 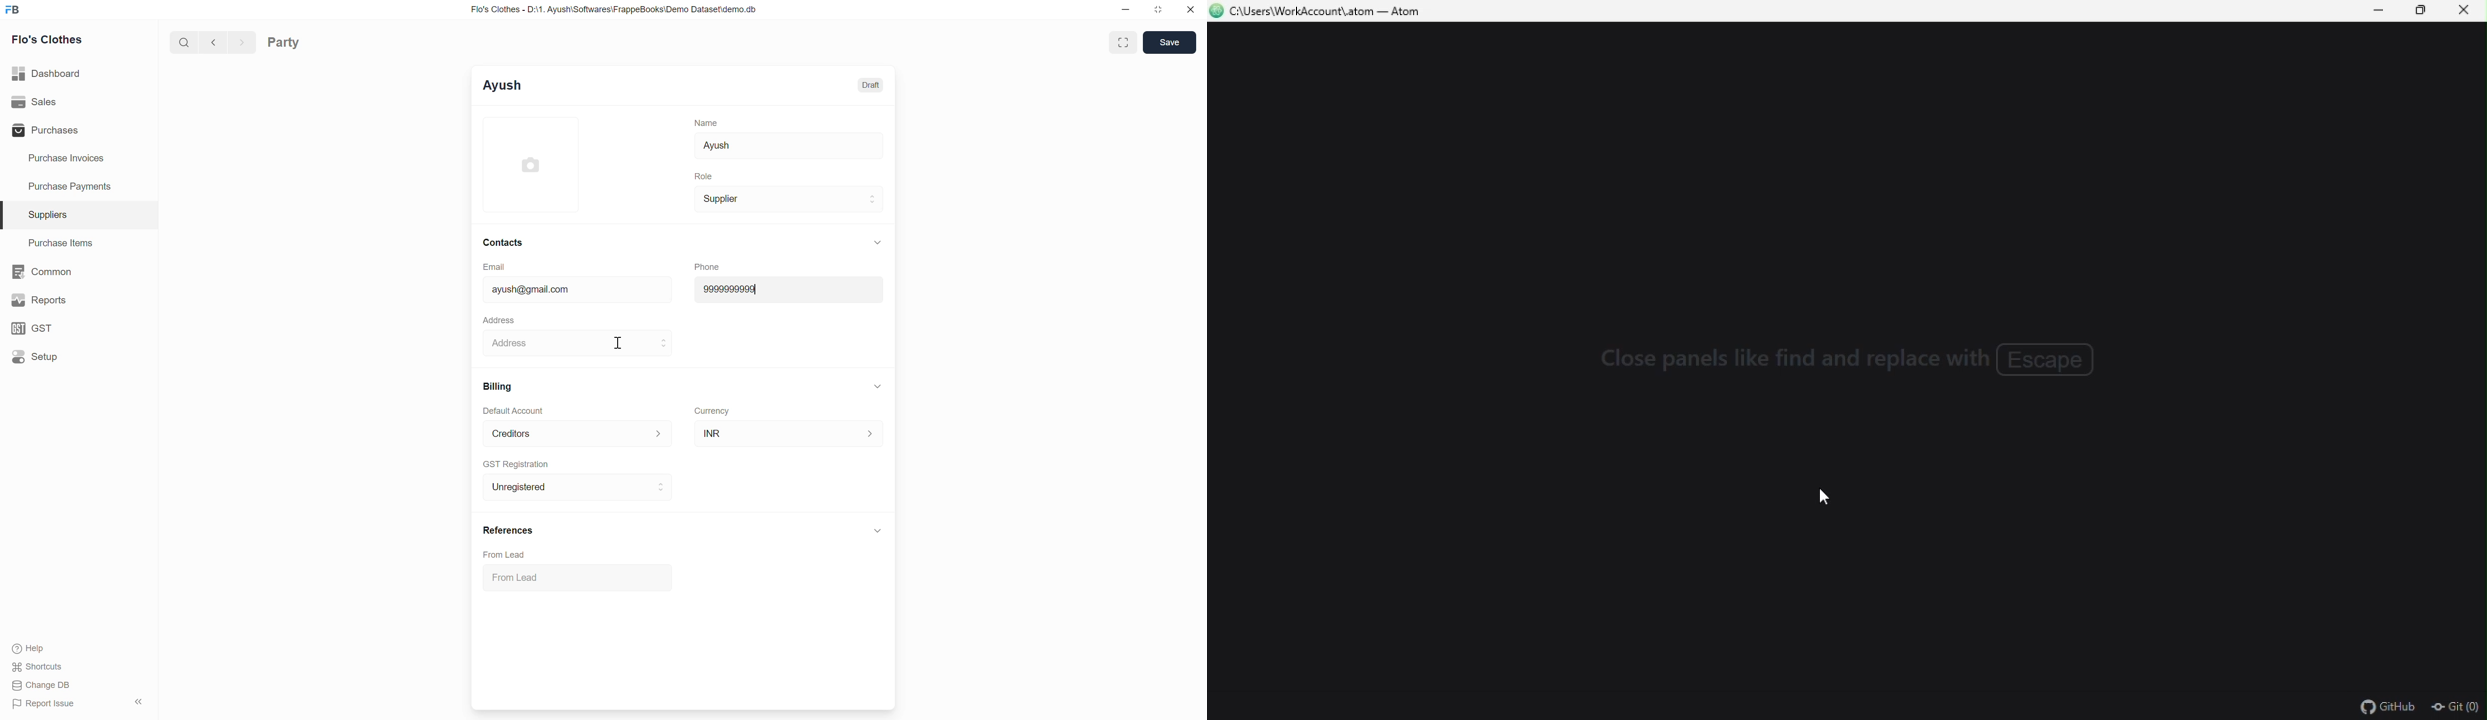 I want to click on Flo's Clothes, so click(x=47, y=39).